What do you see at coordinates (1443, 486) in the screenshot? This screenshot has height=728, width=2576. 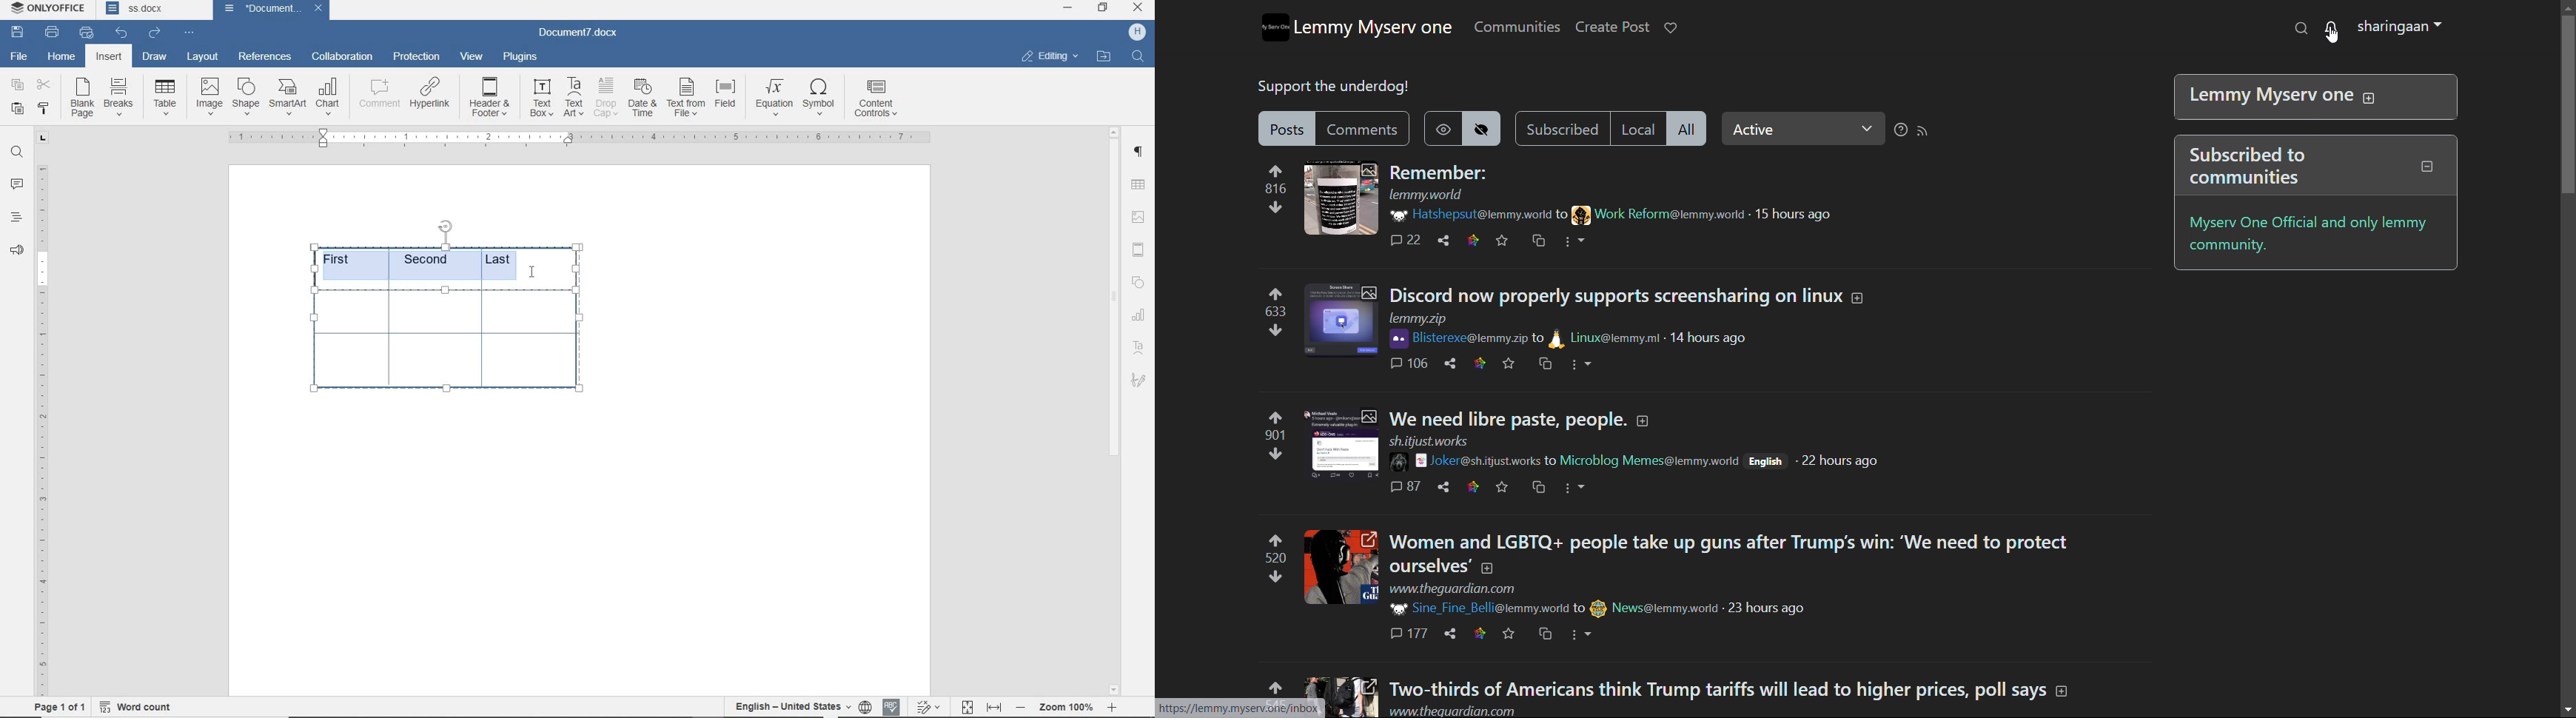 I see `share` at bounding box center [1443, 486].